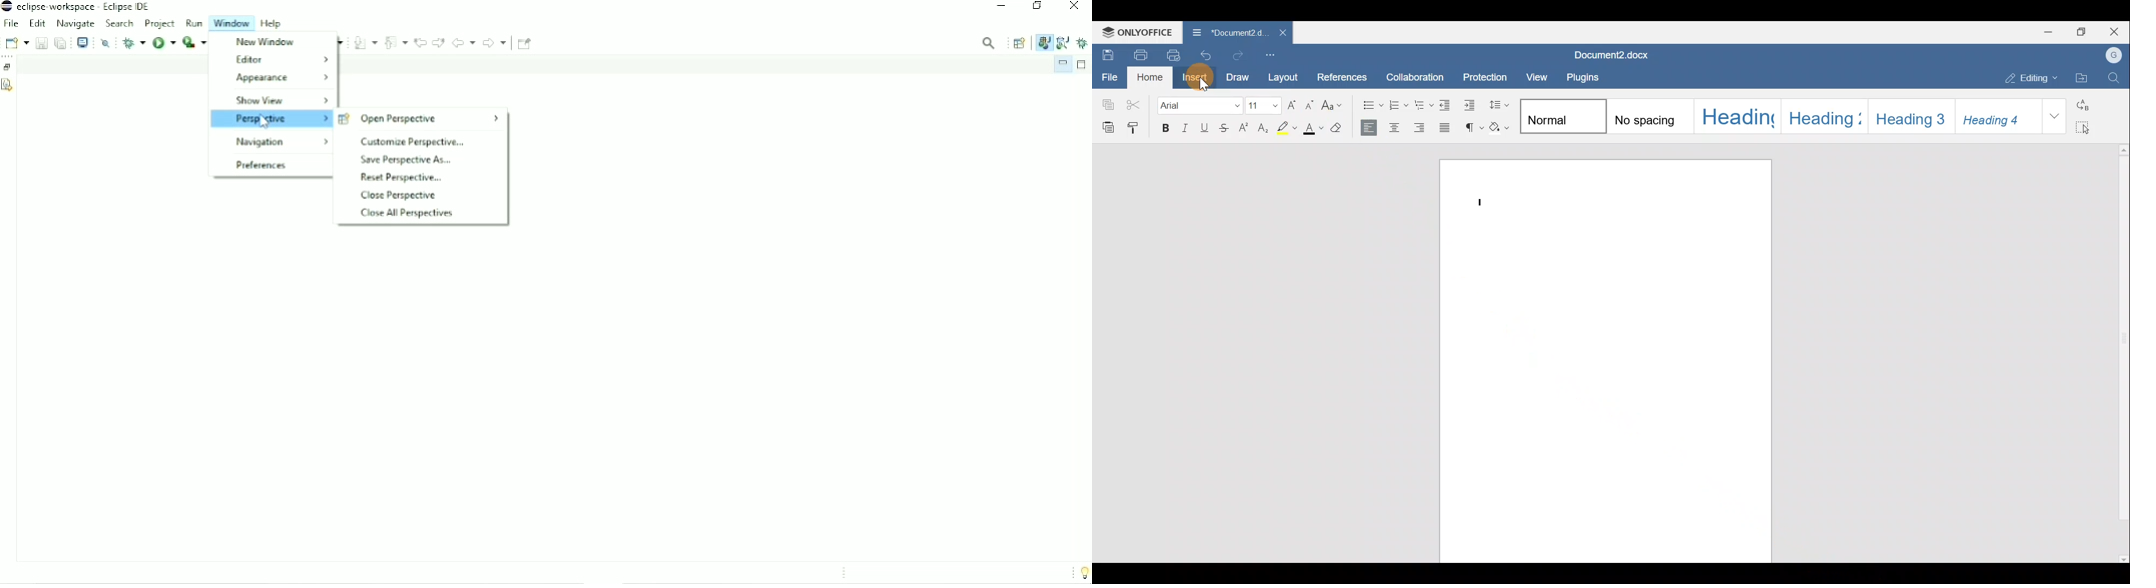 This screenshot has width=2156, height=588. What do you see at coordinates (1307, 103) in the screenshot?
I see `Decrease font size` at bounding box center [1307, 103].